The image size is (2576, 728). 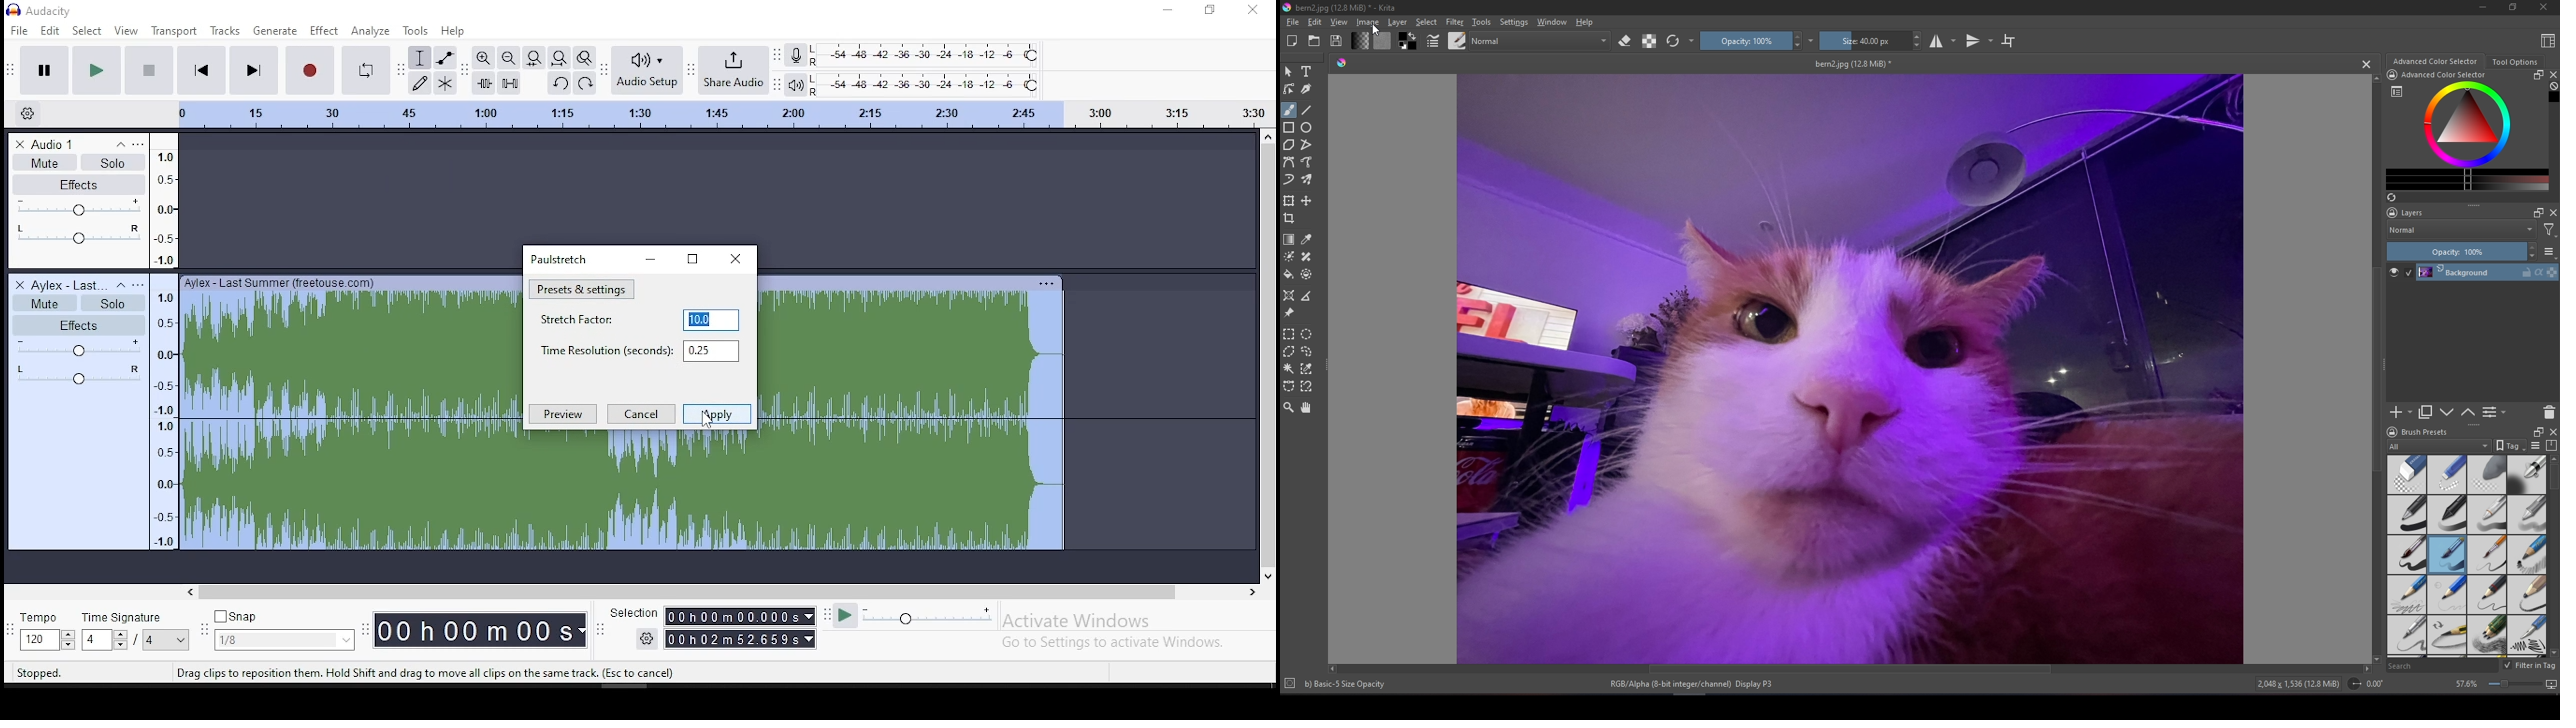 I want to click on selection tool, so click(x=420, y=57).